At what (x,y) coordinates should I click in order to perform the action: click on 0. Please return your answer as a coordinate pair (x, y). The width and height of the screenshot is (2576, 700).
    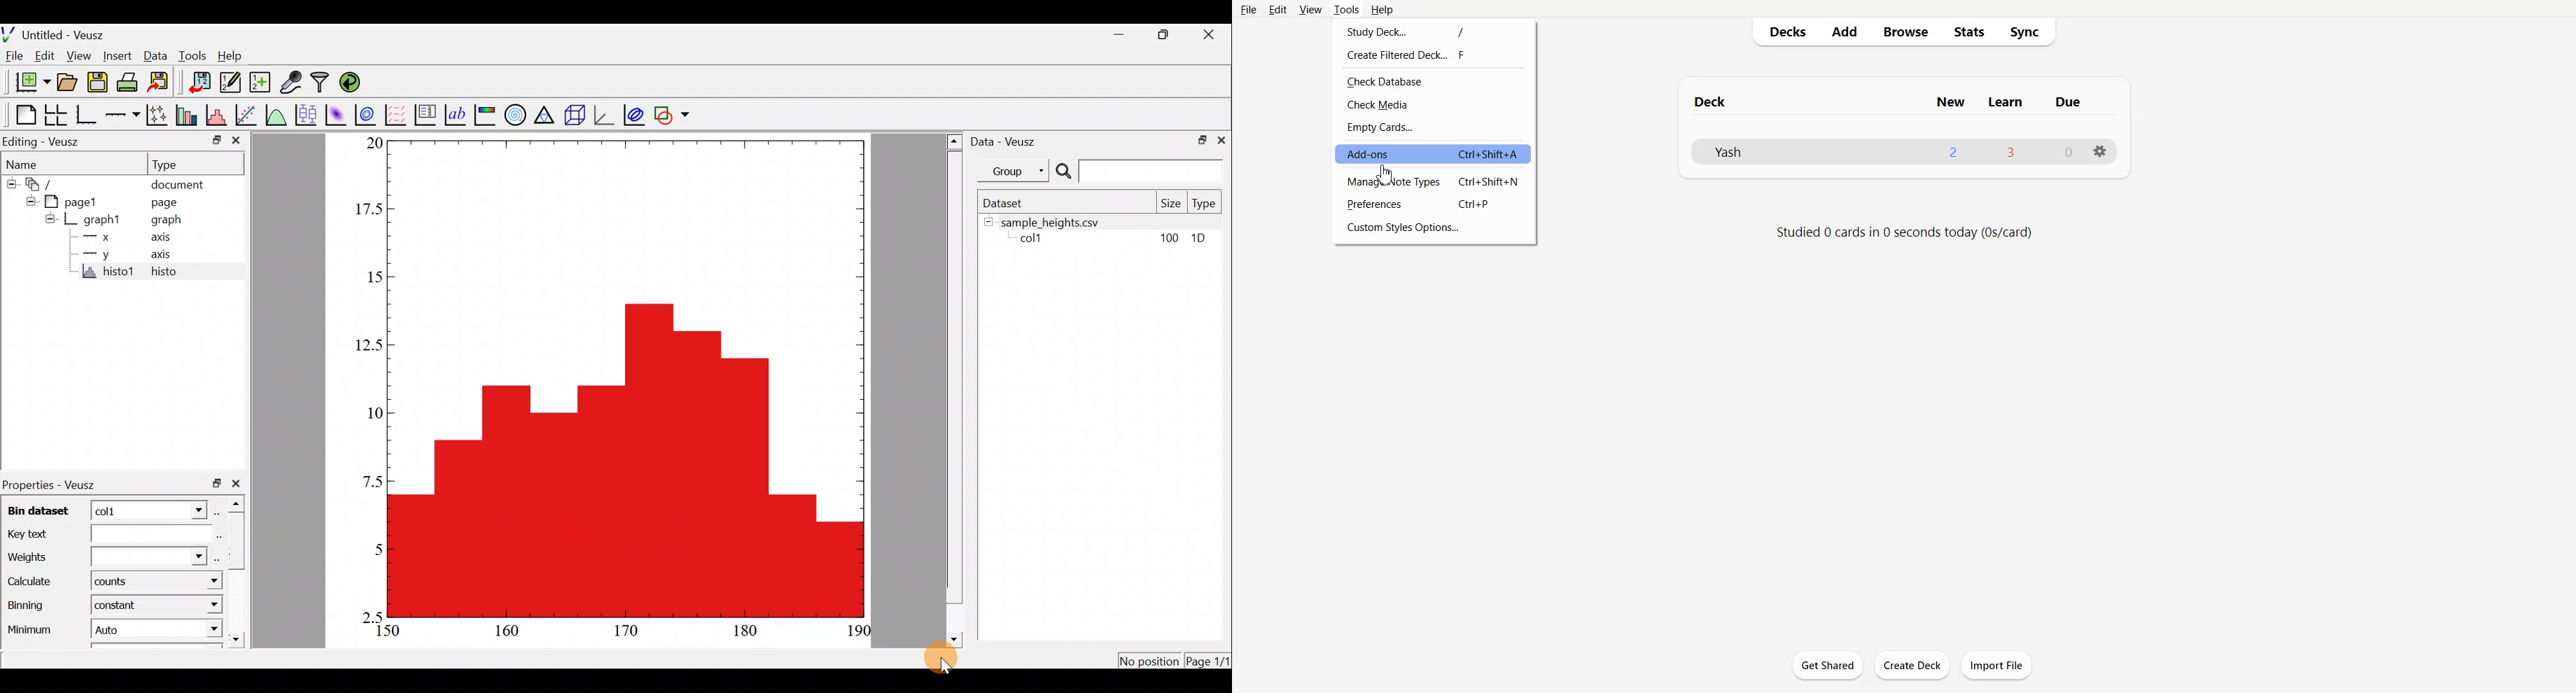
    Looking at the image, I should click on (2069, 153).